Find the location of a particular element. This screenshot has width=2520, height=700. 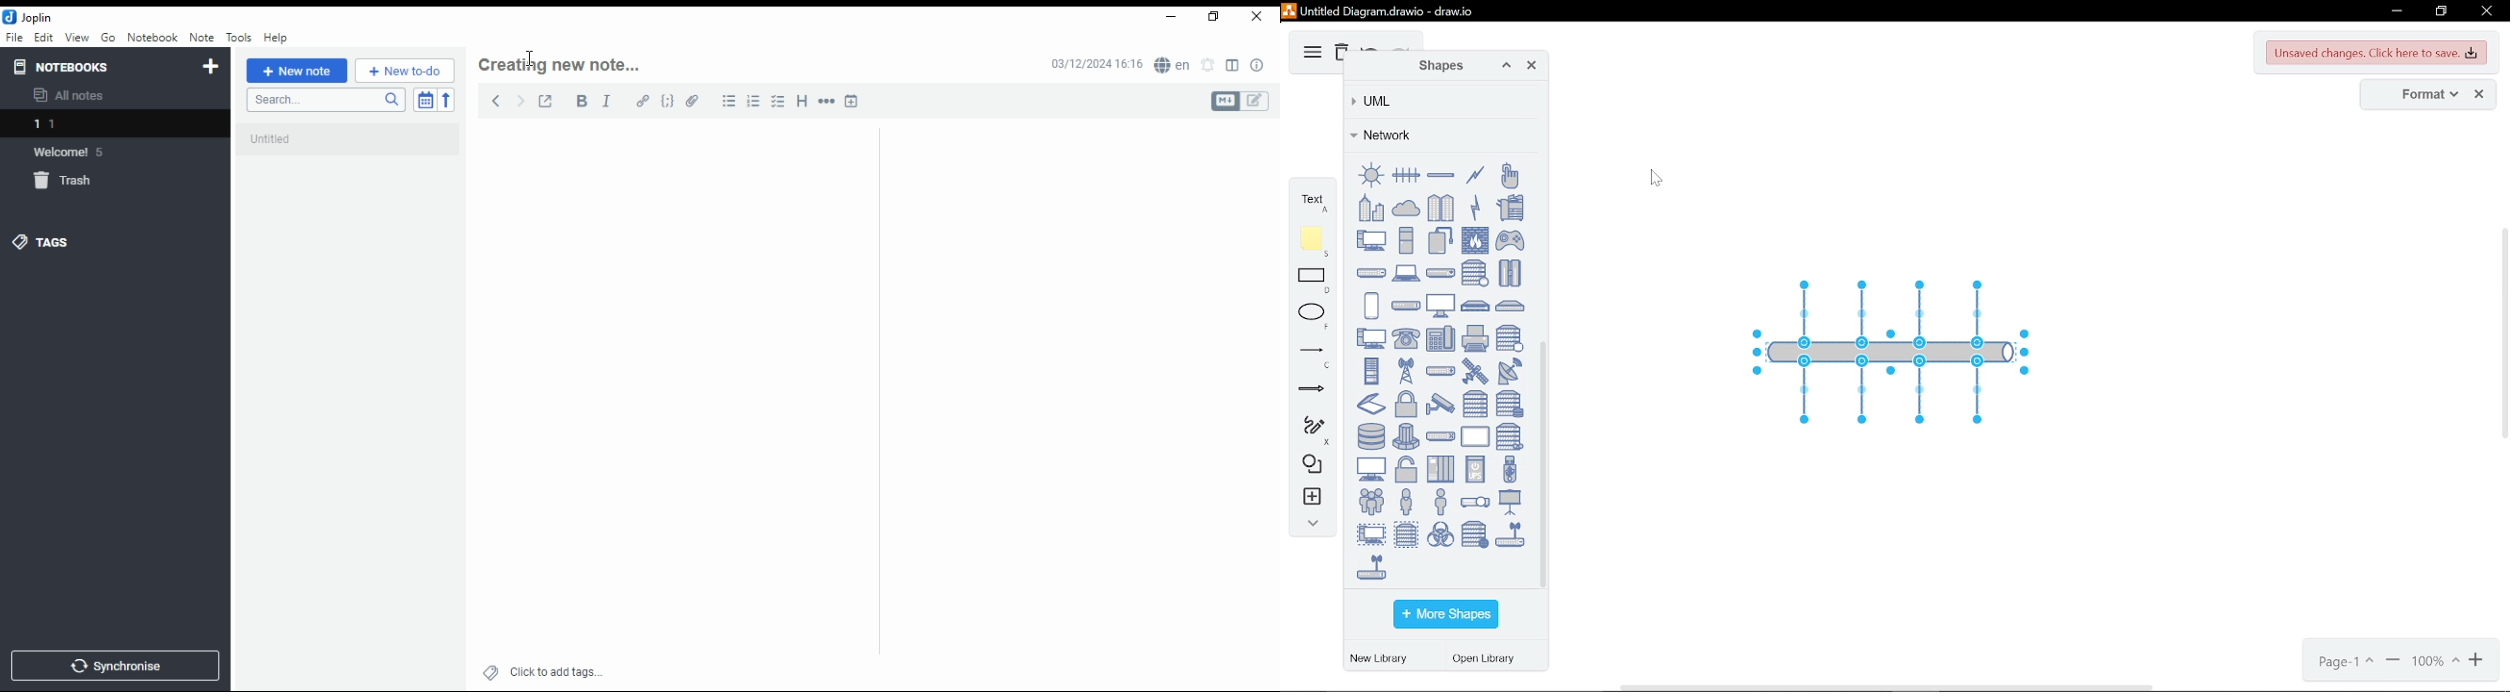

close window is located at coordinates (1258, 17).